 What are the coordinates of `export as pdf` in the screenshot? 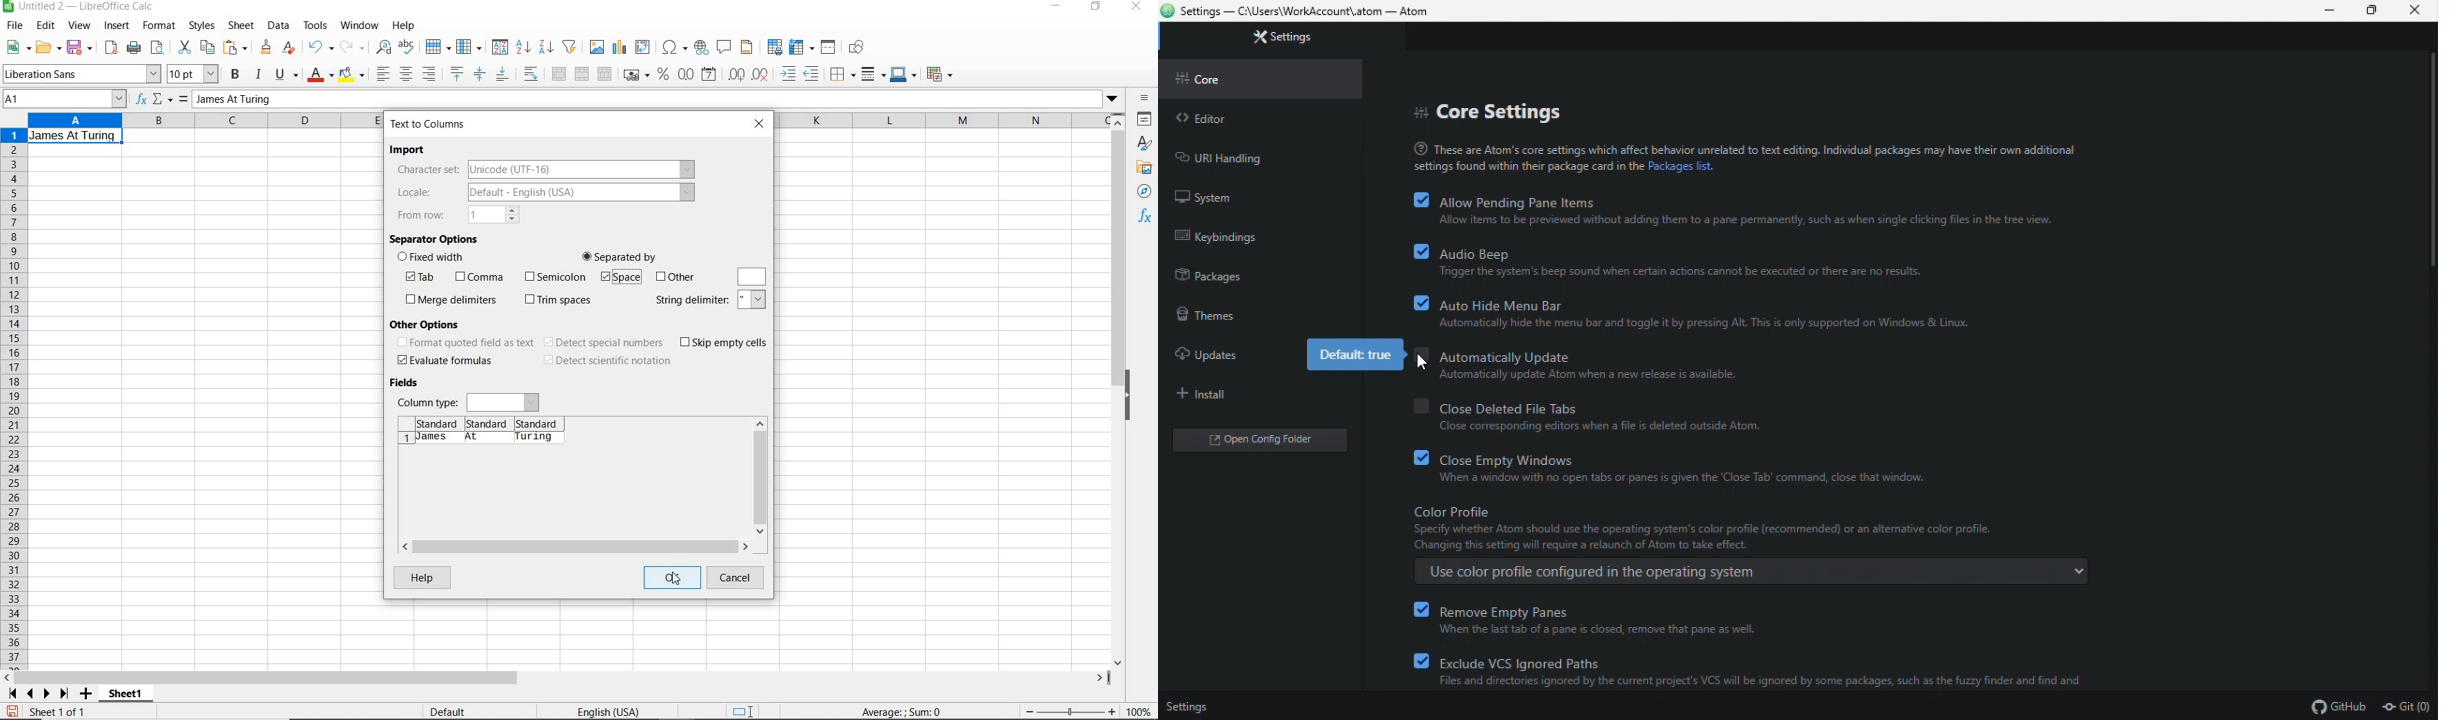 It's located at (110, 48).